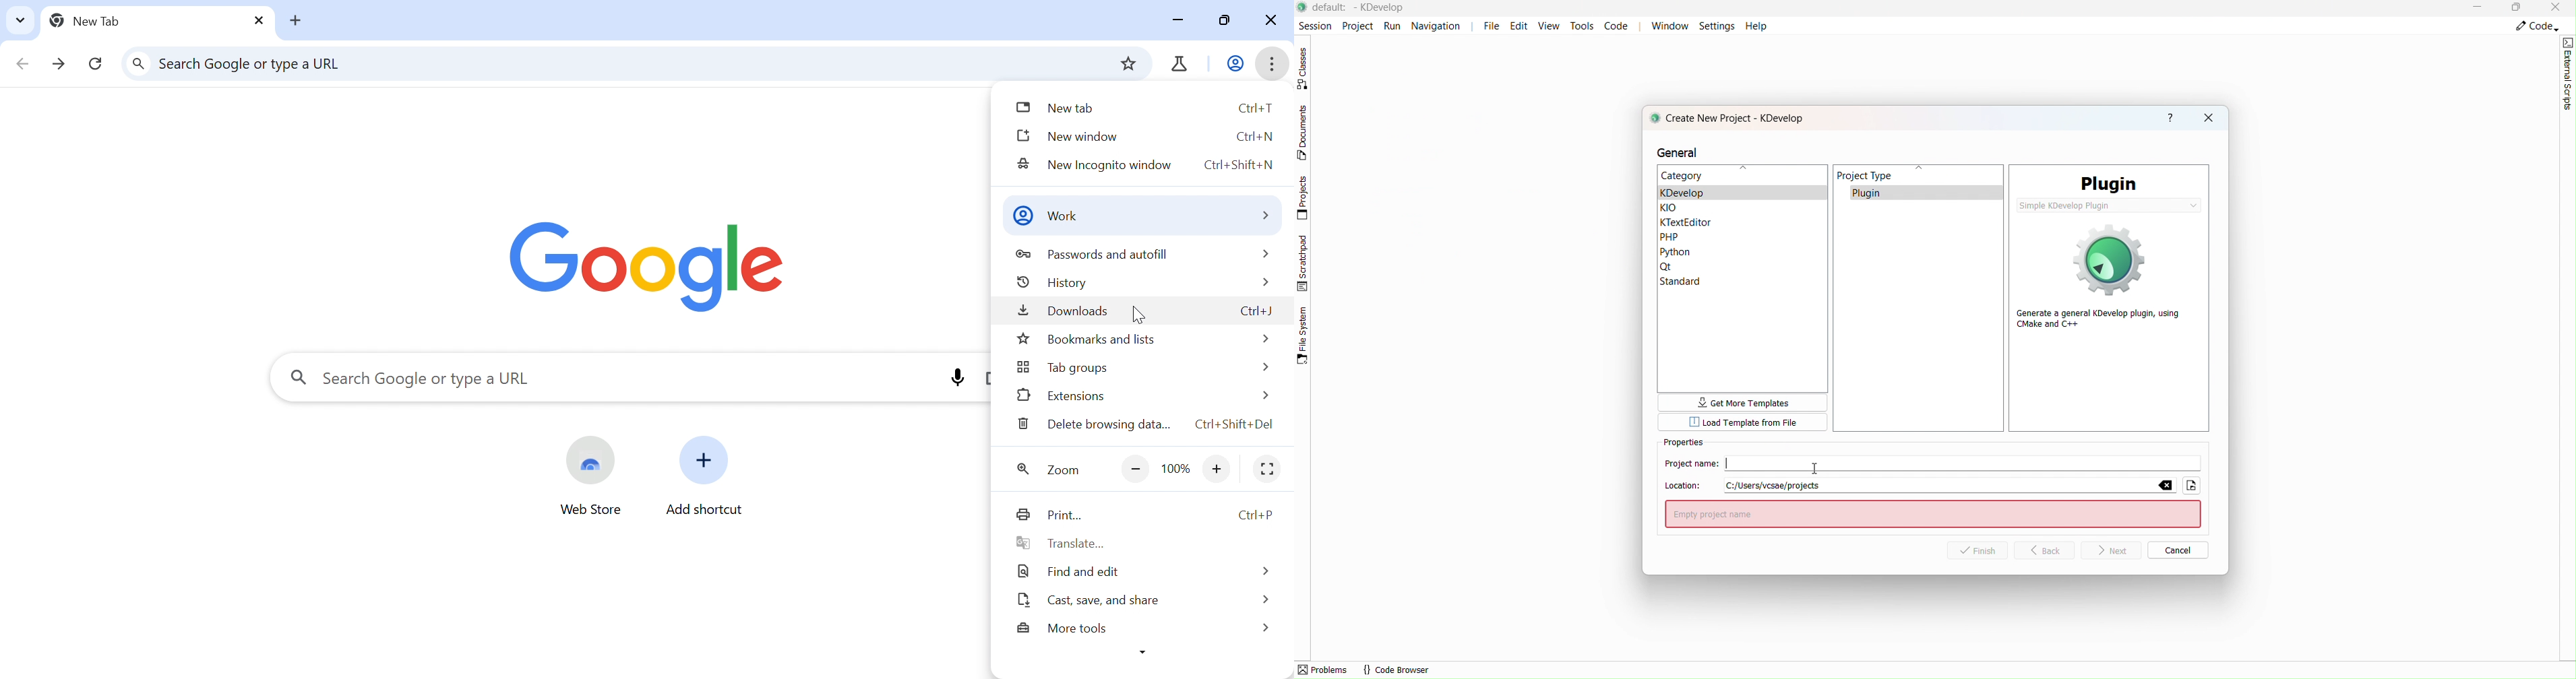  What do you see at coordinates (1175, 65) in the screenshot?
I see `Chrome tabs` at bounding box center [1175, 65].